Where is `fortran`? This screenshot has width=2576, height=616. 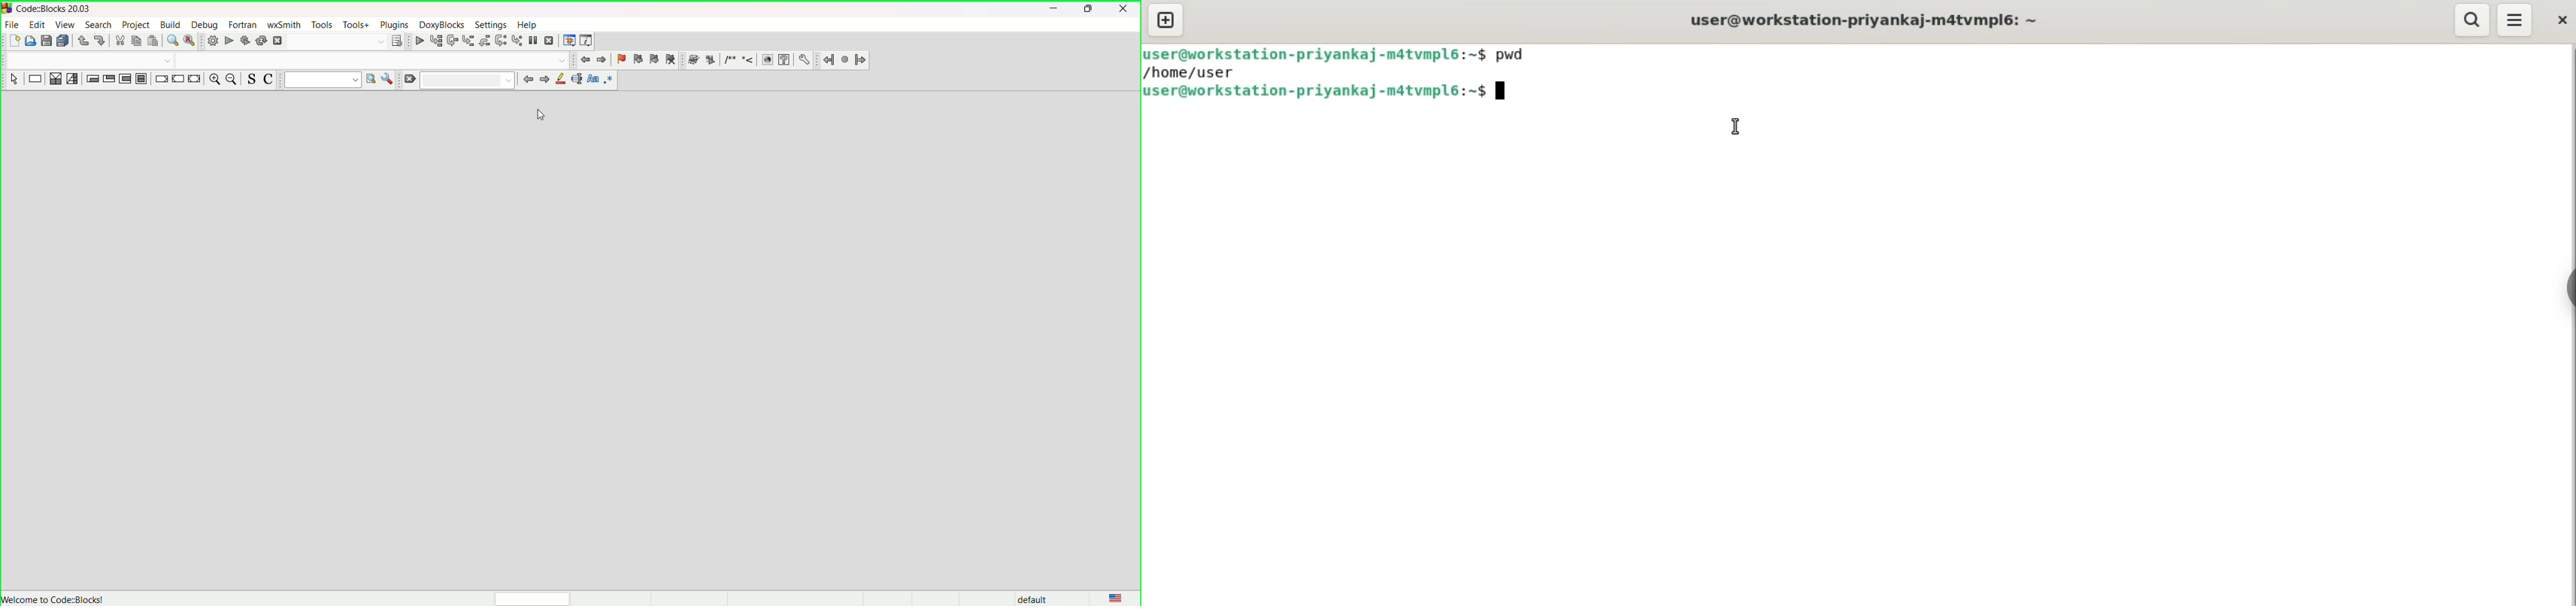 fortran is located at coordinates (243, 24).